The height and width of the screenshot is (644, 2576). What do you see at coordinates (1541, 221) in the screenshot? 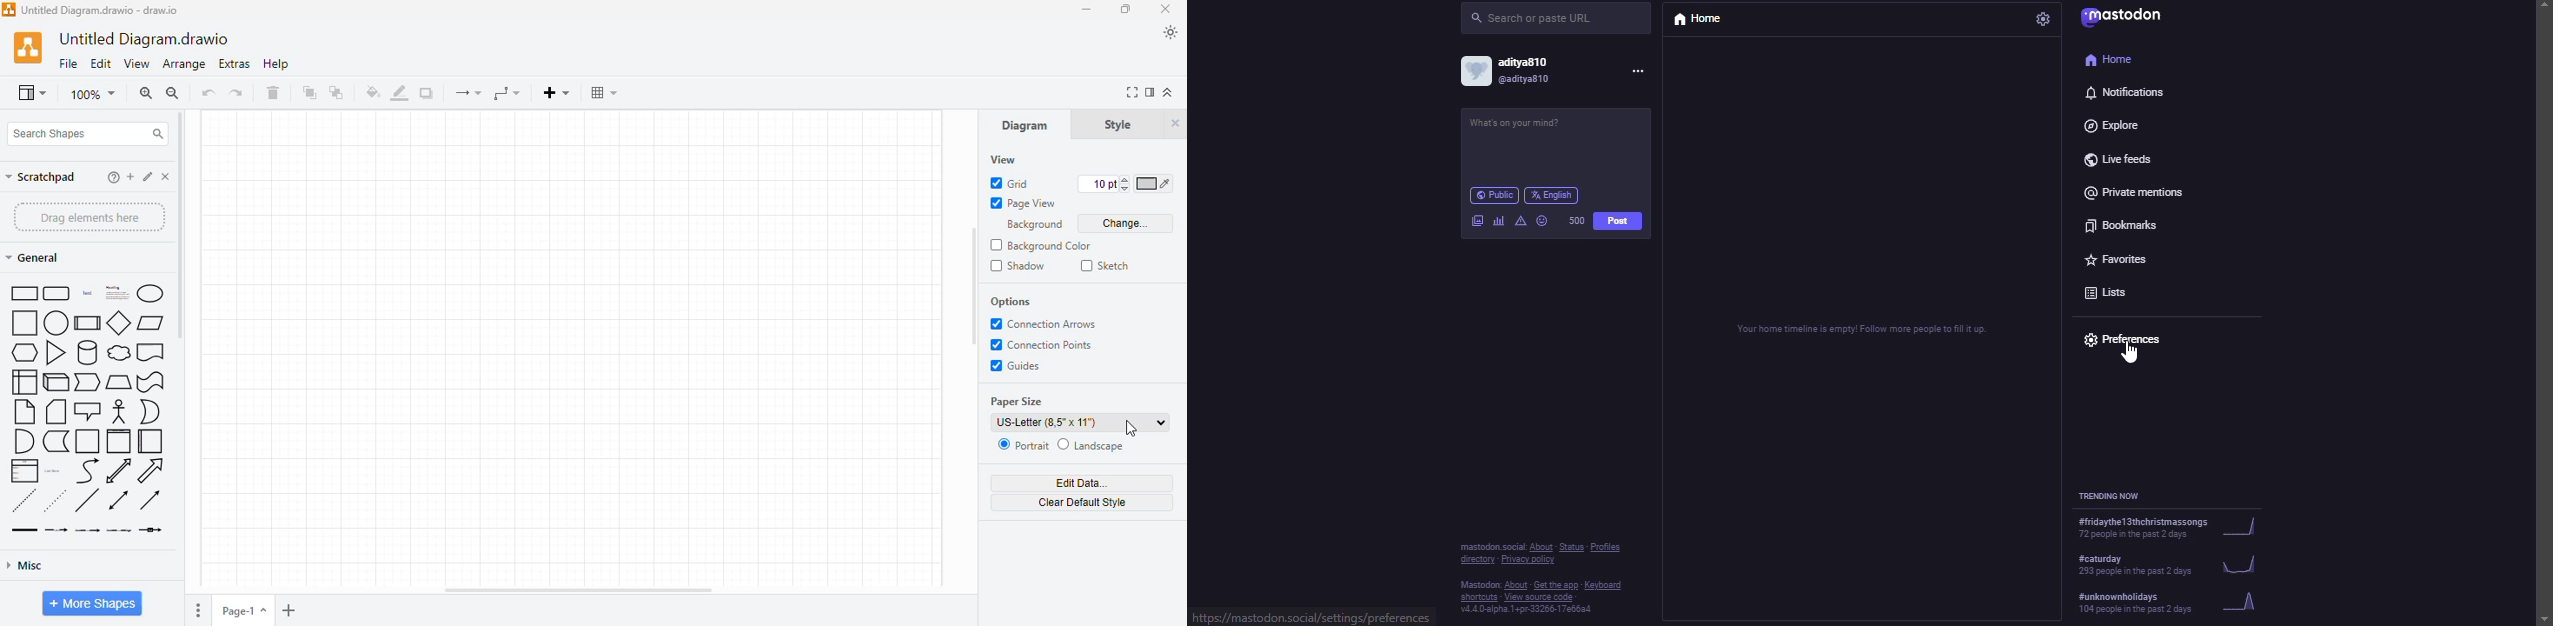
I see `emoji` at bounding box center [1541, 221].